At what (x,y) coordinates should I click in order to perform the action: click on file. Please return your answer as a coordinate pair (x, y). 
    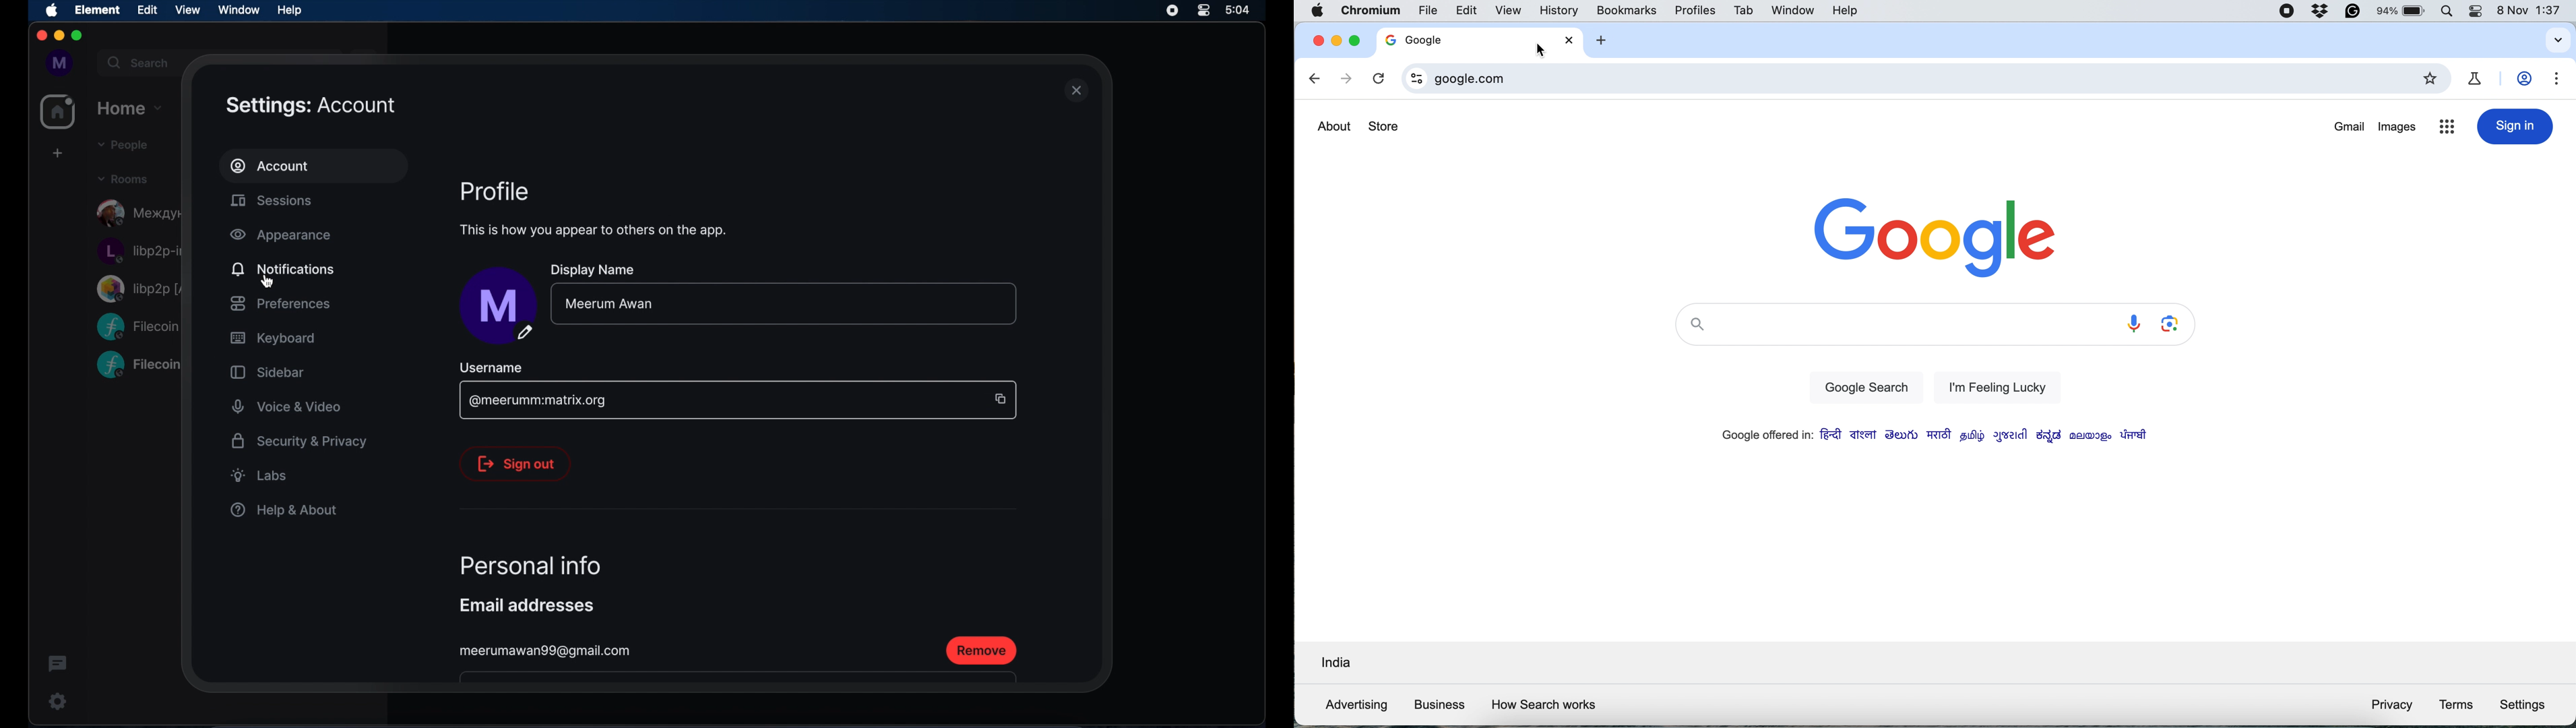
    Looking at the image, I should click on (1428, 9).